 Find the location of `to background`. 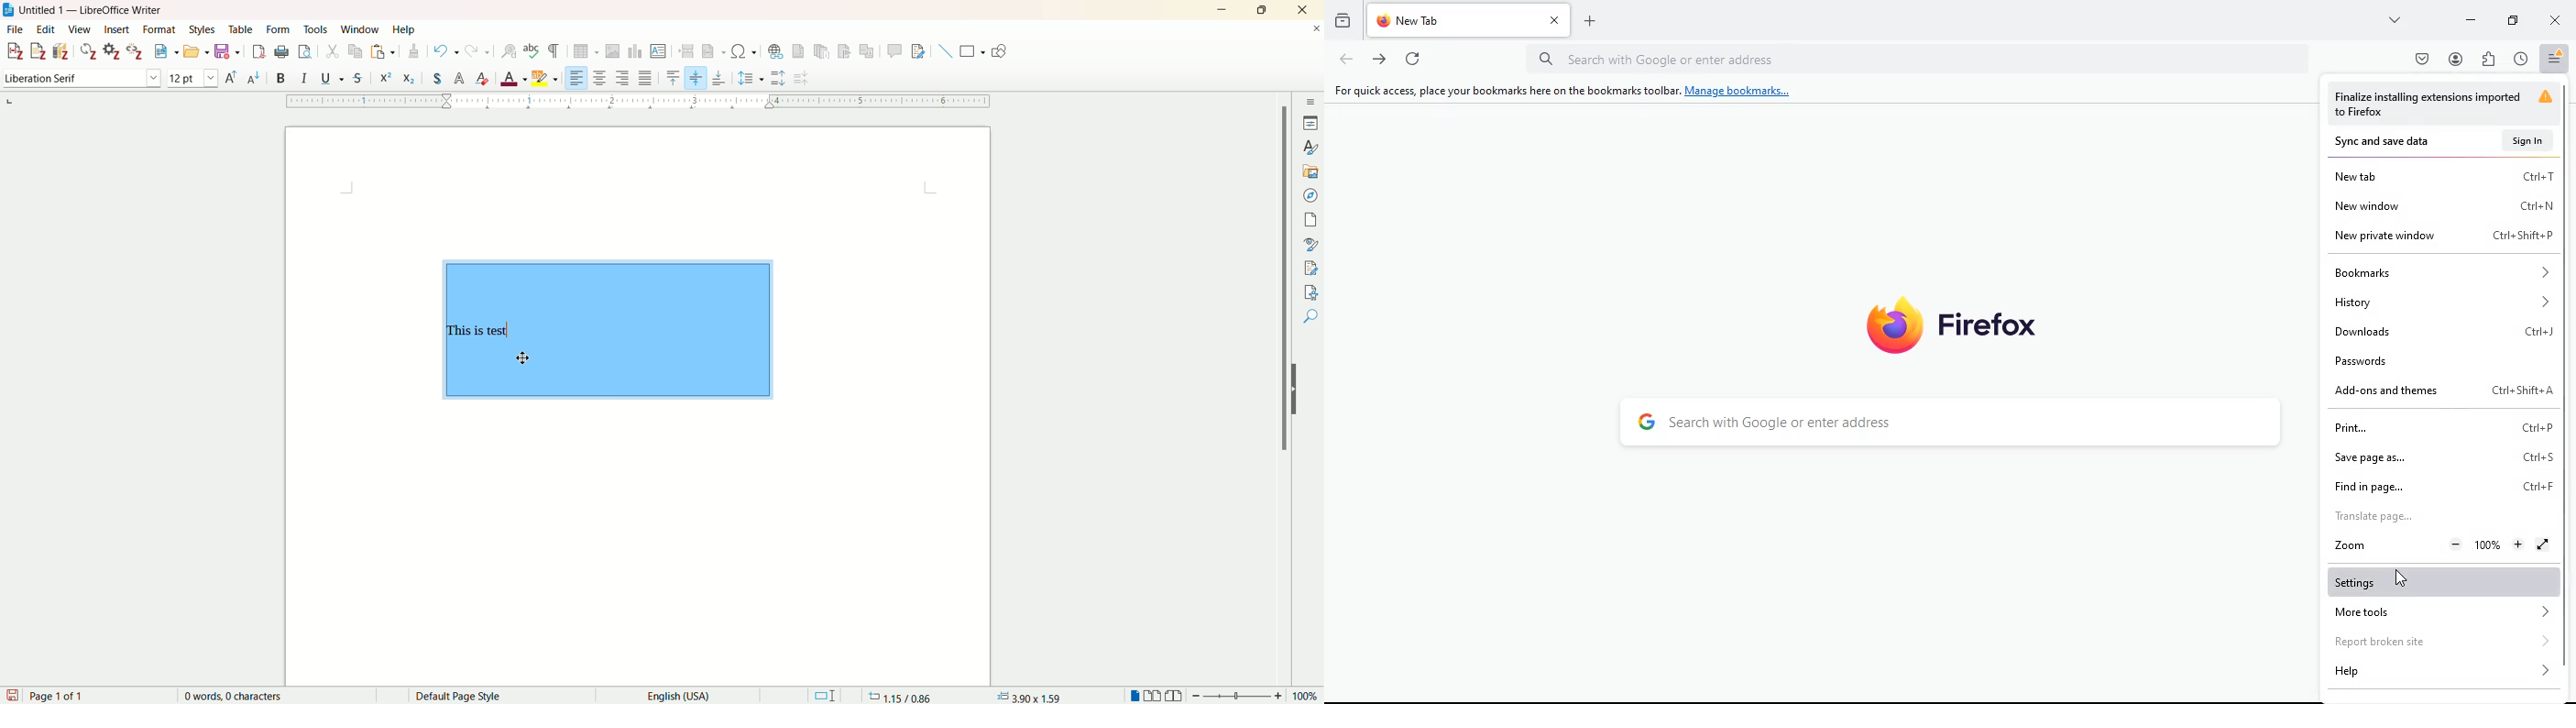

to background is located at coordinates (349, 79).